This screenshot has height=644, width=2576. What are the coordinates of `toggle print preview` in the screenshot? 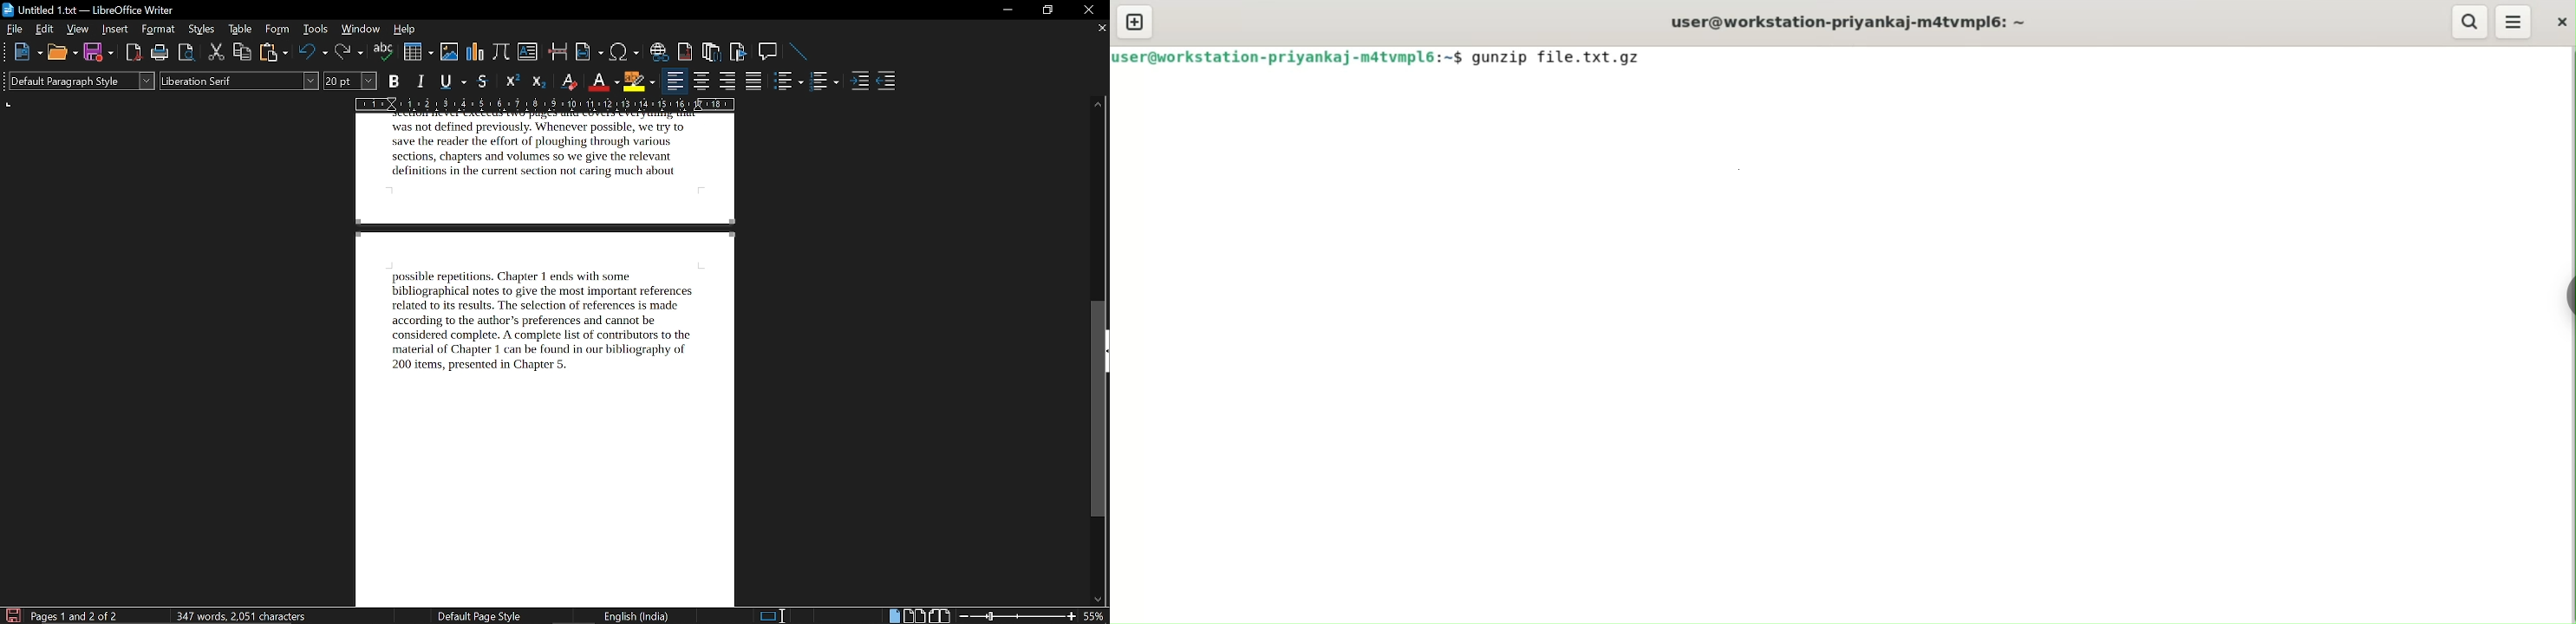 It's located at (187, 53).